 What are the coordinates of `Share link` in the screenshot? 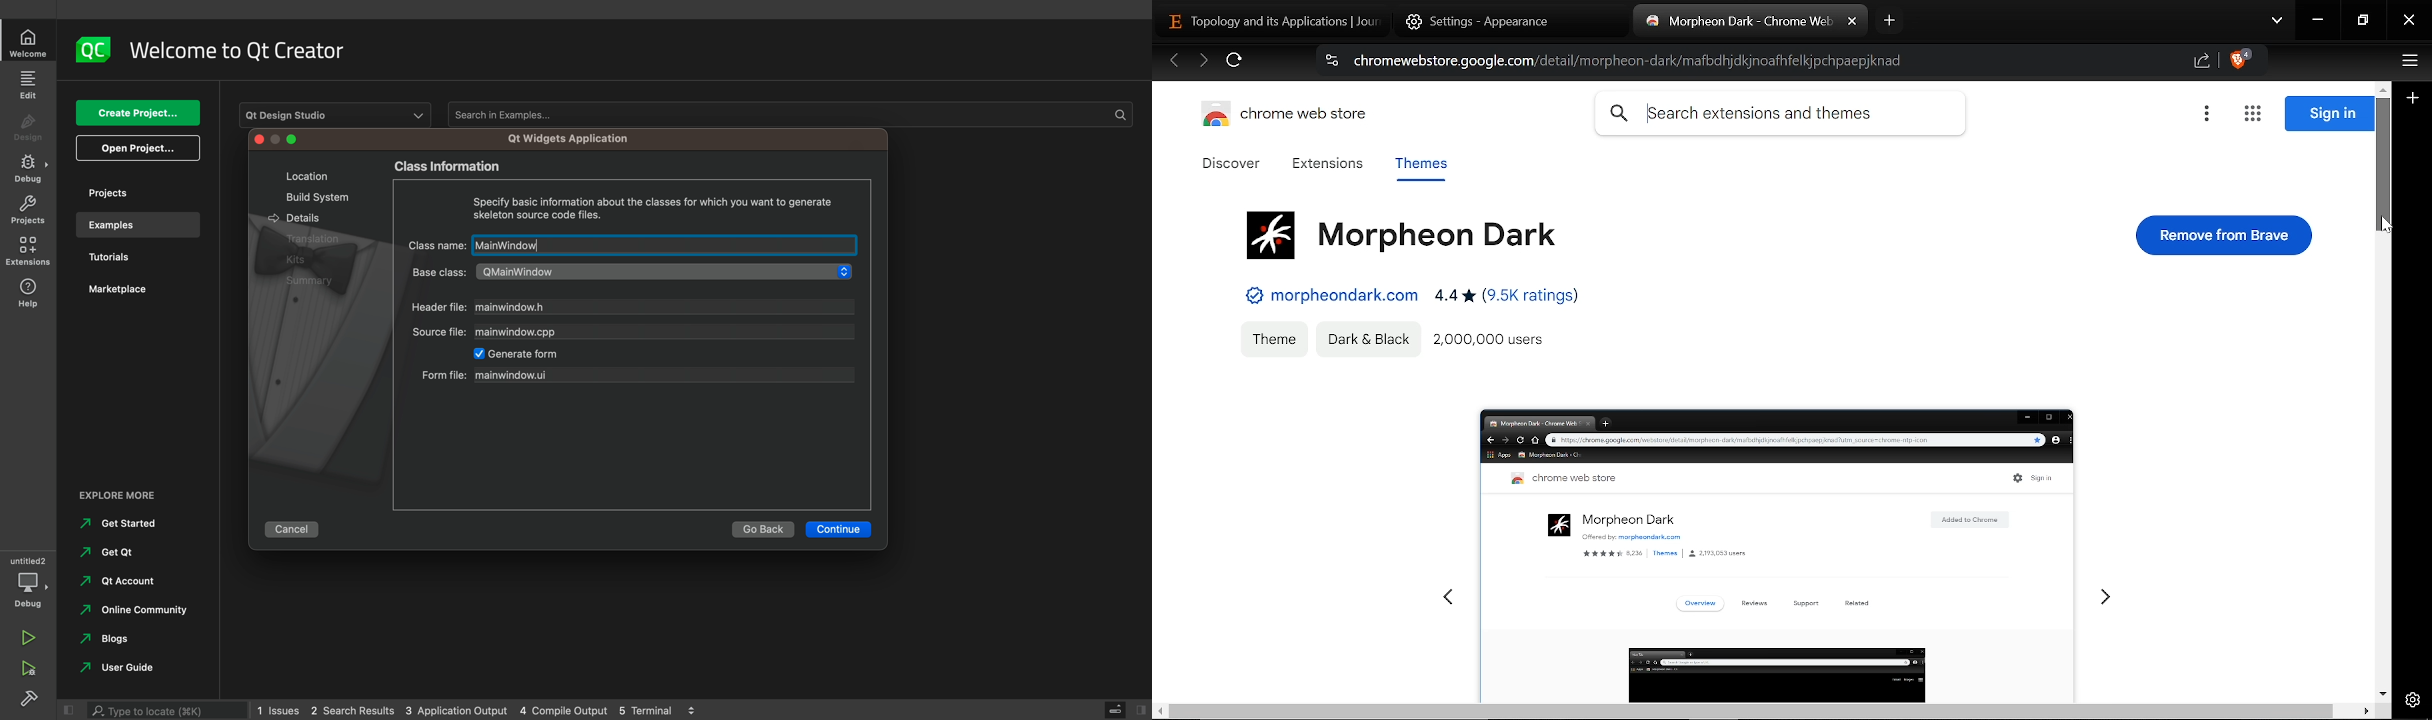 It's located at (2202, 62).